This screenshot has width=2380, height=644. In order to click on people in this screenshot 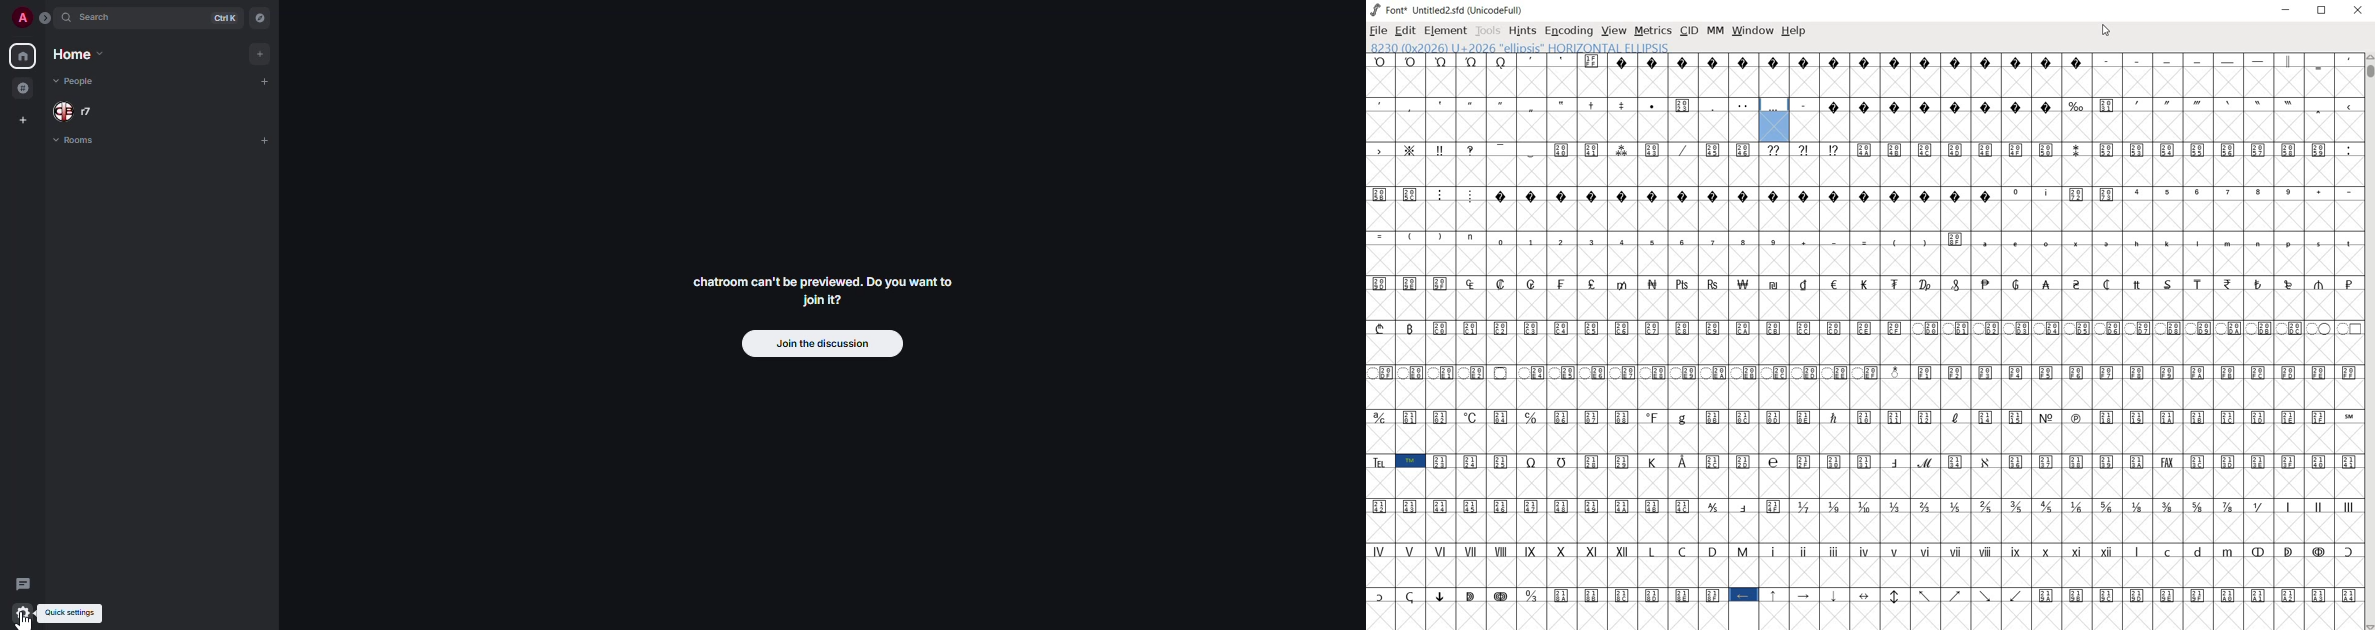, I will do `click(74, 82)`.